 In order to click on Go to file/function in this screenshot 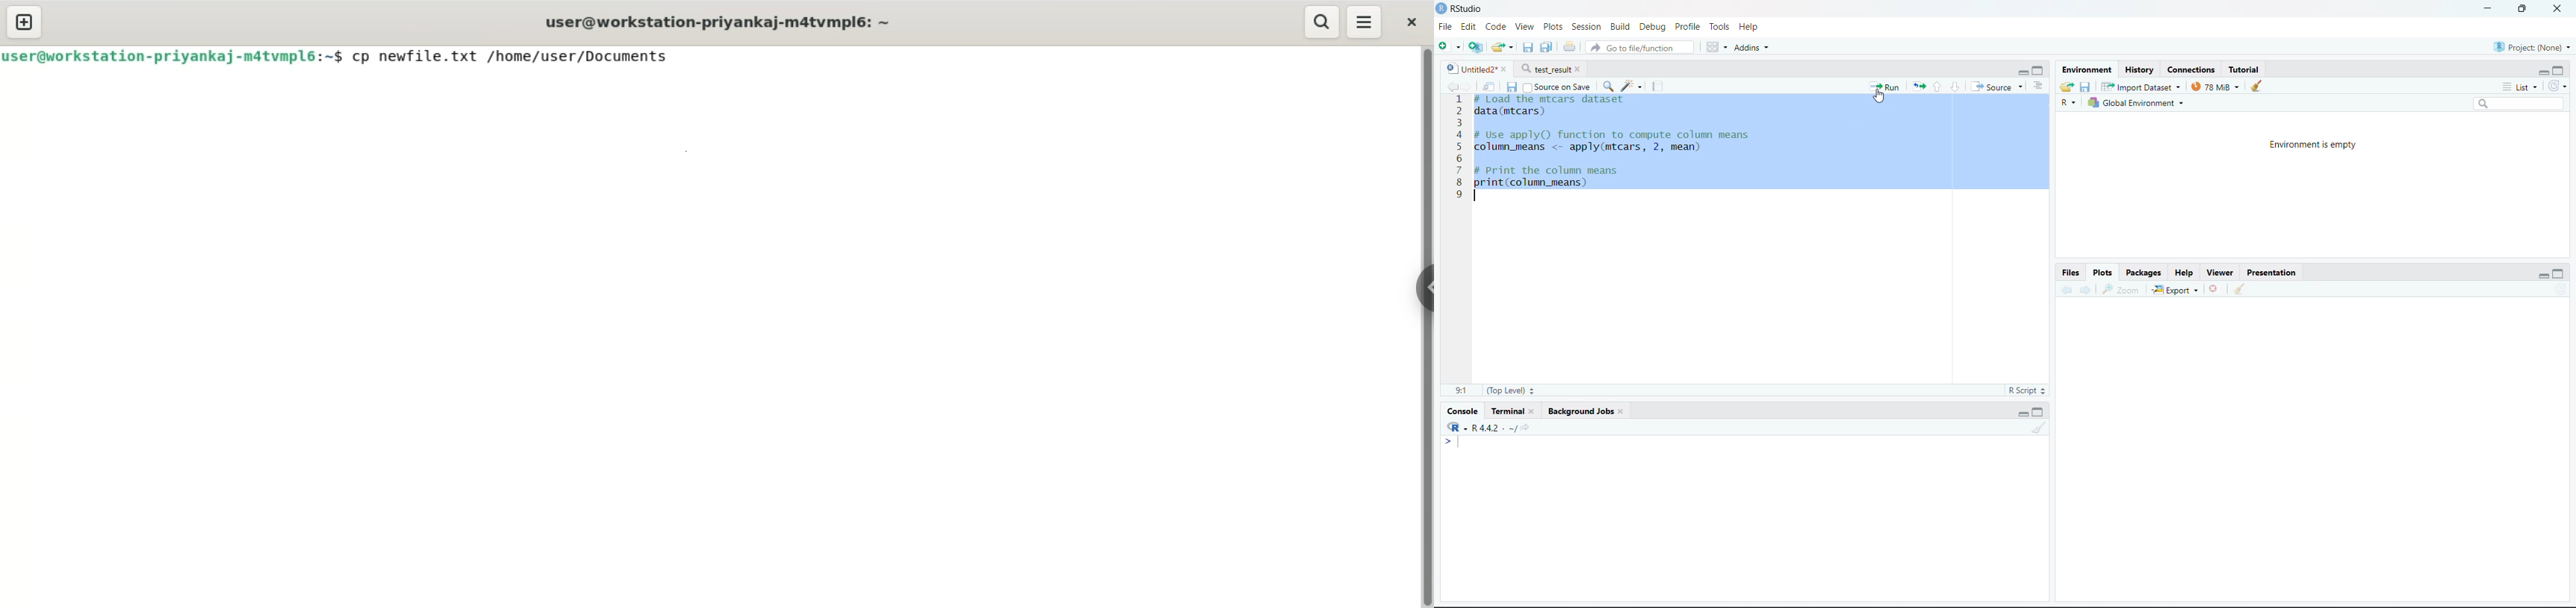, I will do `click(1640, 48)`.